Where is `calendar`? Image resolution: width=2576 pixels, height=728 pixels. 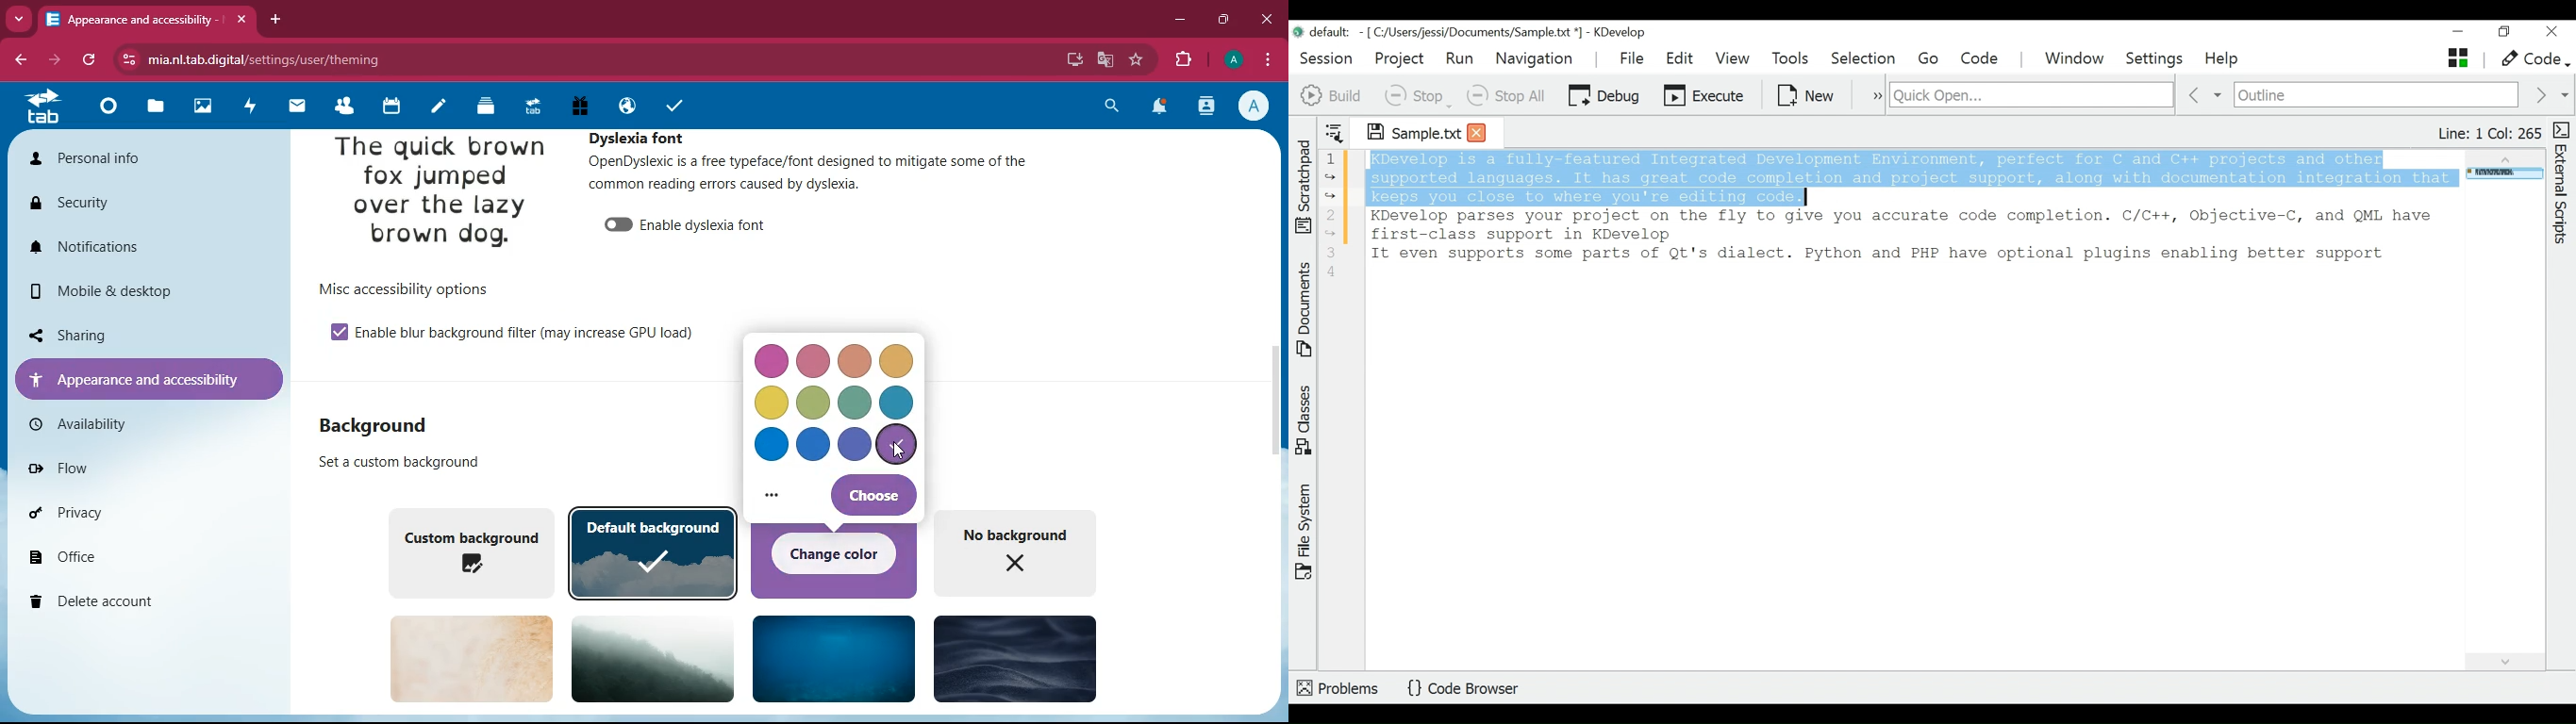
calendar is located at coordinates (389, 107).